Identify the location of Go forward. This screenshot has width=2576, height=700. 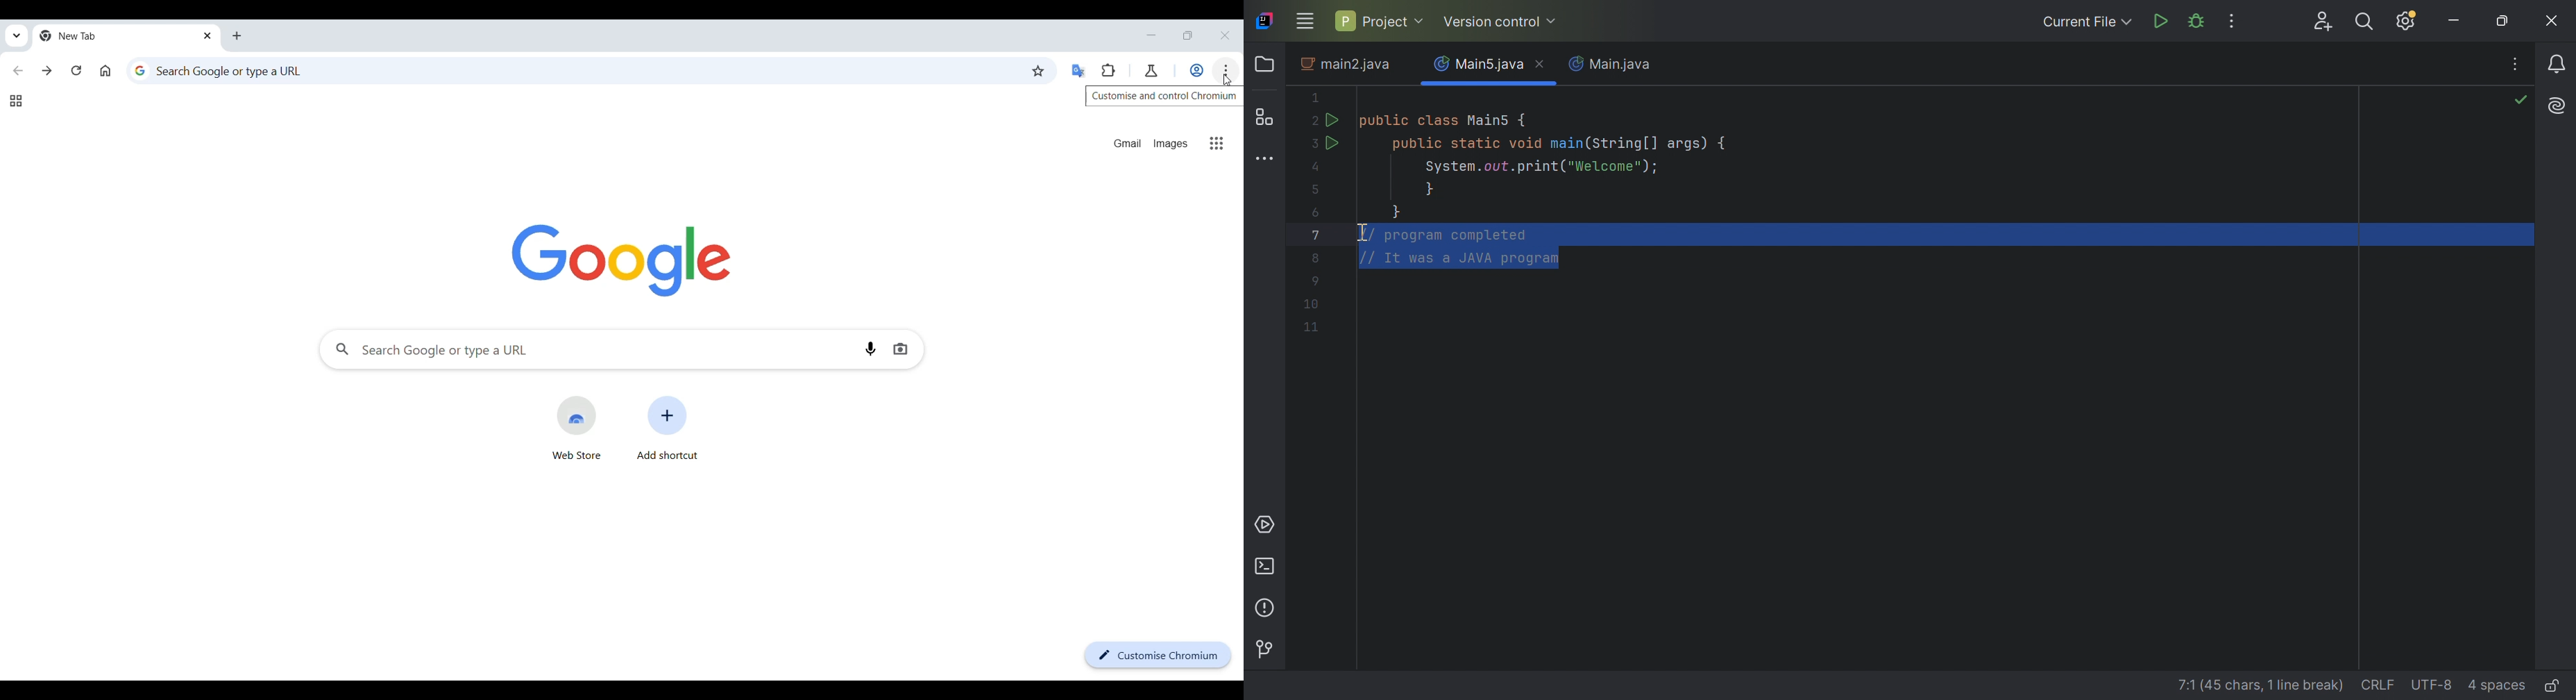
(47, 71).